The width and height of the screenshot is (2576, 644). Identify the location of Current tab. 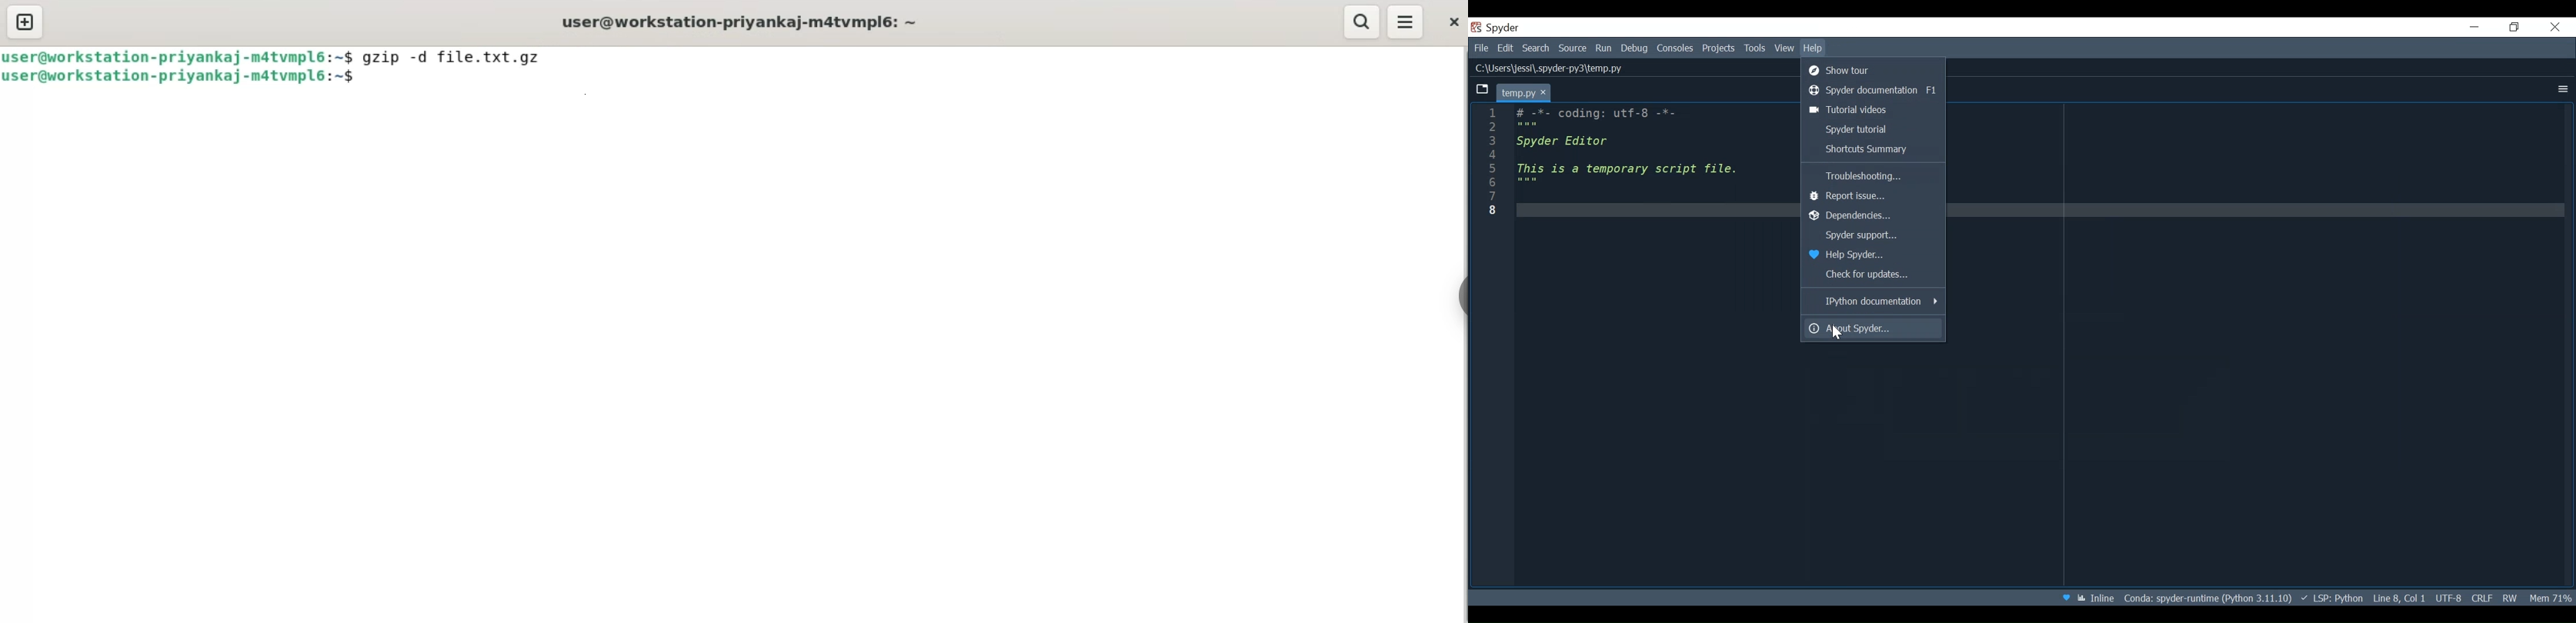
(1518, 92).